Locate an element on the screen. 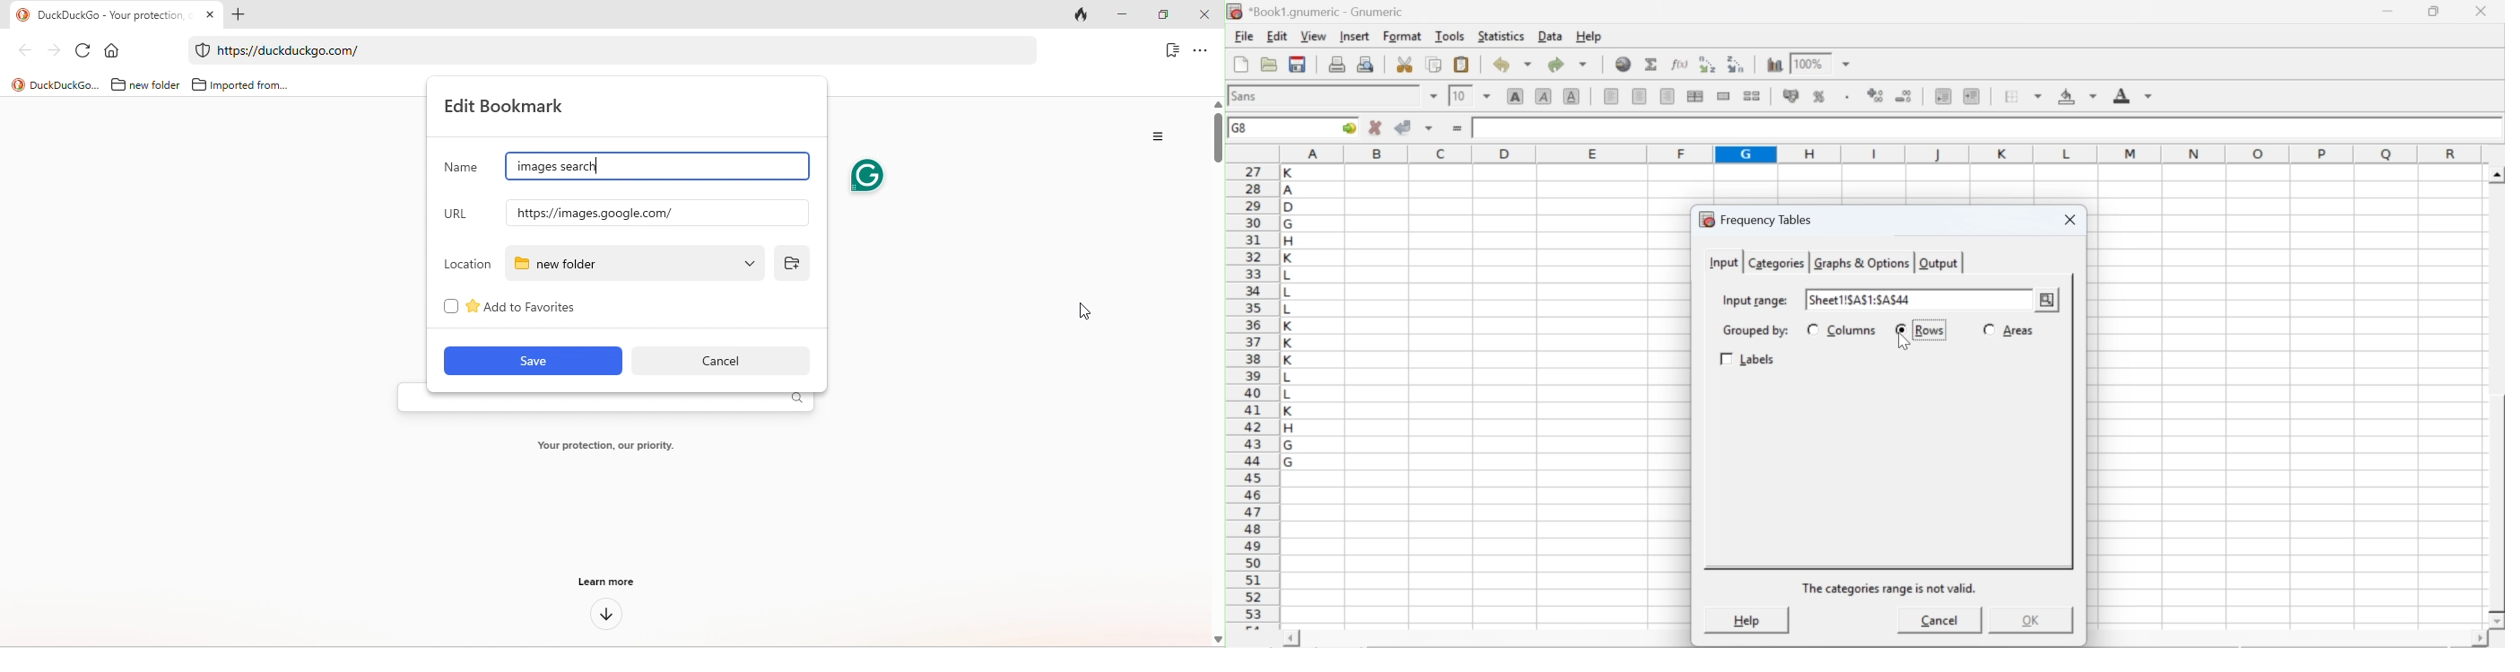 This screenshot has width=2520, height=672. align right is located at coordinates (1667, 97).